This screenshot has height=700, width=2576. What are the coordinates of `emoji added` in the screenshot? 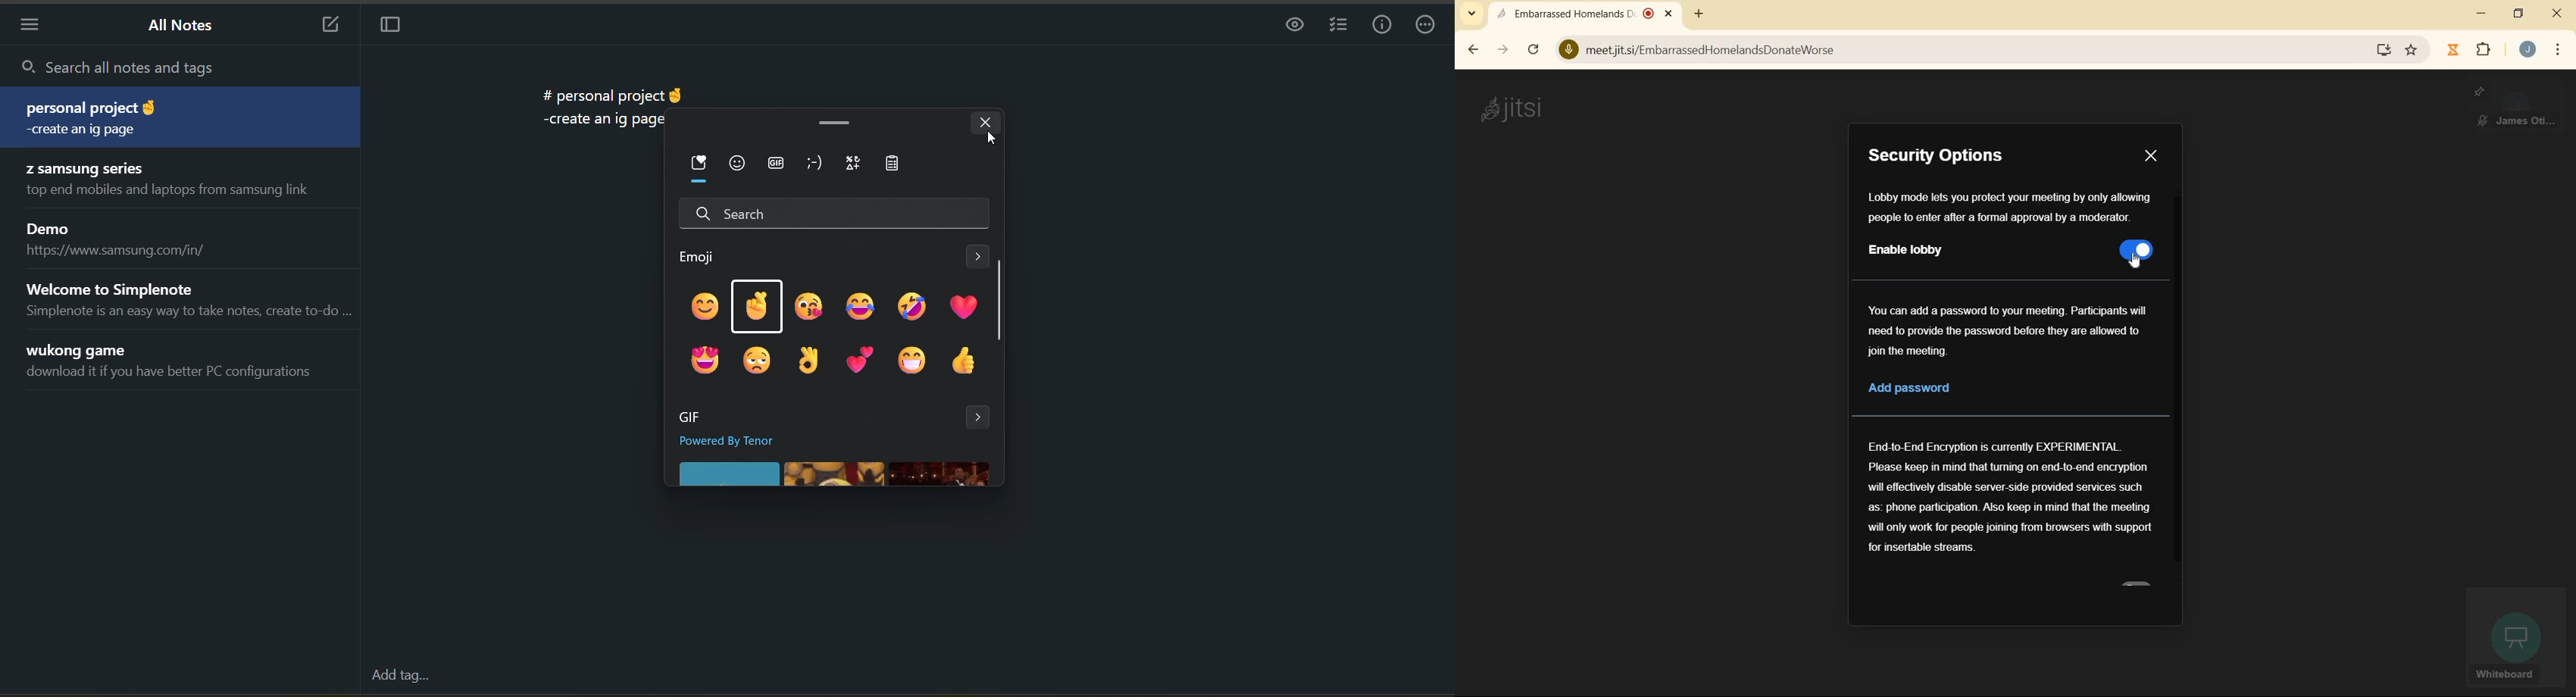 It's located at (678, 98).